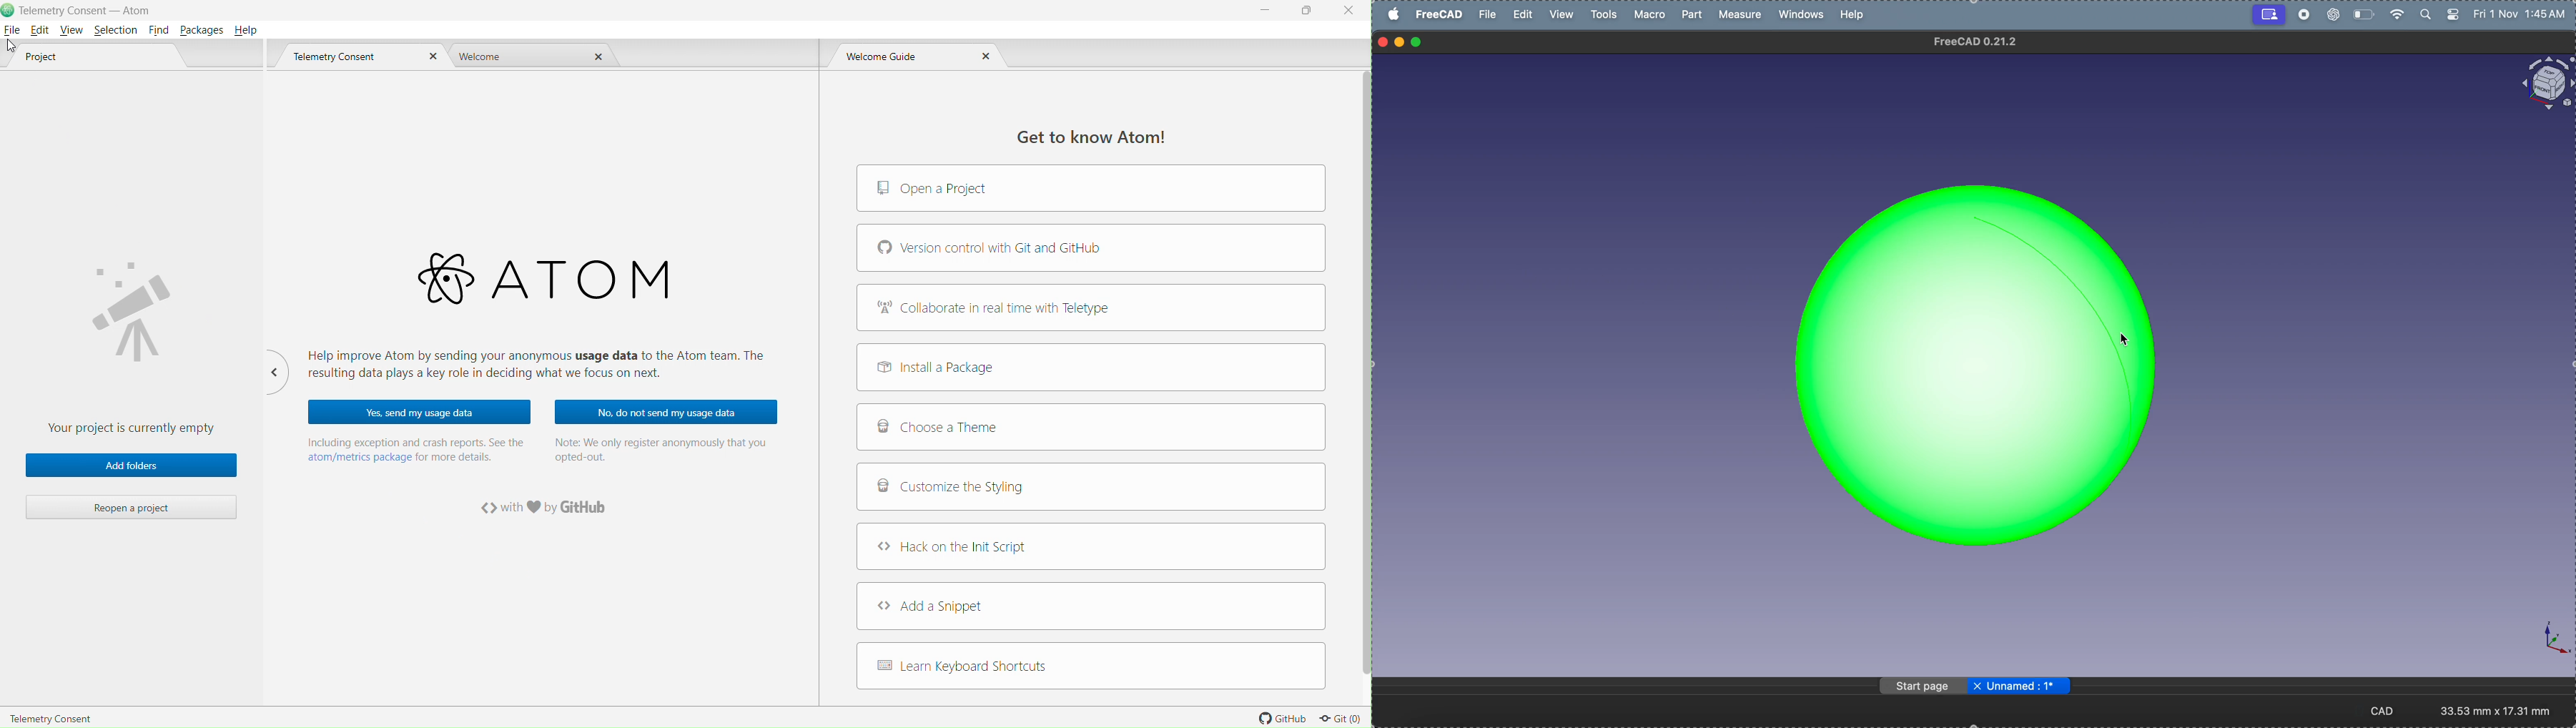 The width and height of the screenshot is (2576, 728). What do you see at coordinates (1419, 42) in the screenshot?
I see `maximize` at bounding box center [1419, 42].